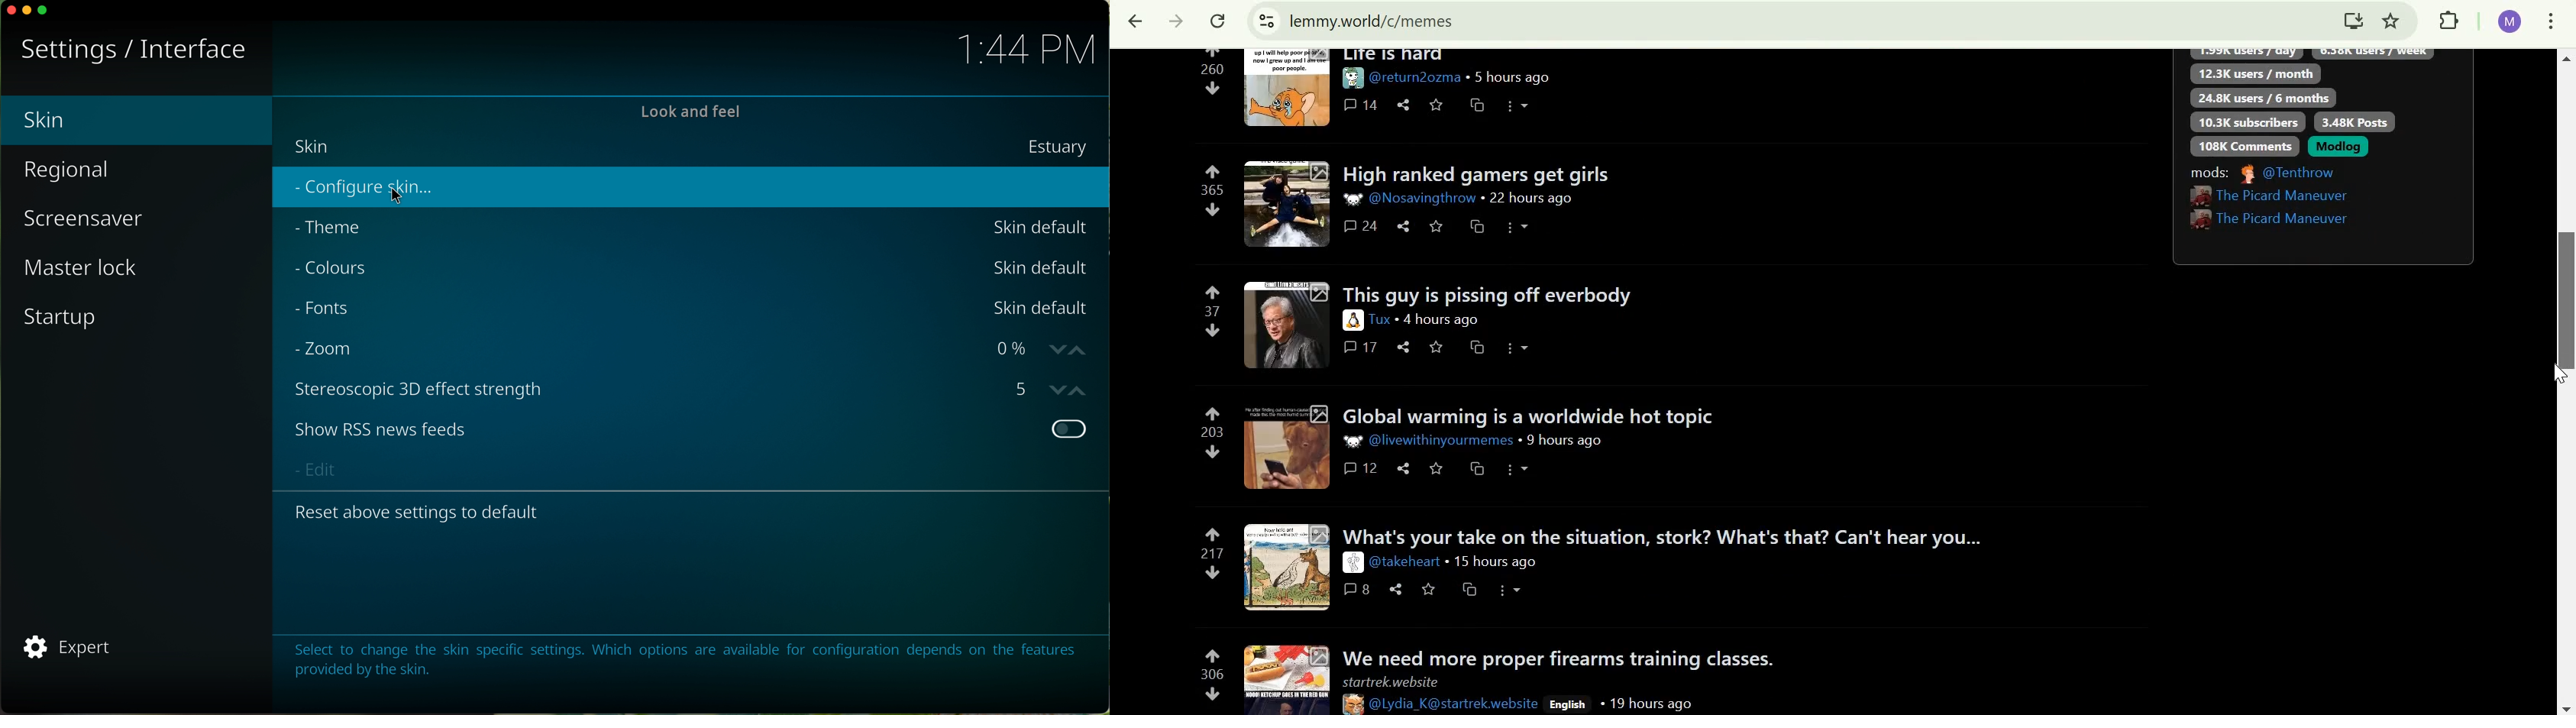  I want to click on reset, so click(429, 515).